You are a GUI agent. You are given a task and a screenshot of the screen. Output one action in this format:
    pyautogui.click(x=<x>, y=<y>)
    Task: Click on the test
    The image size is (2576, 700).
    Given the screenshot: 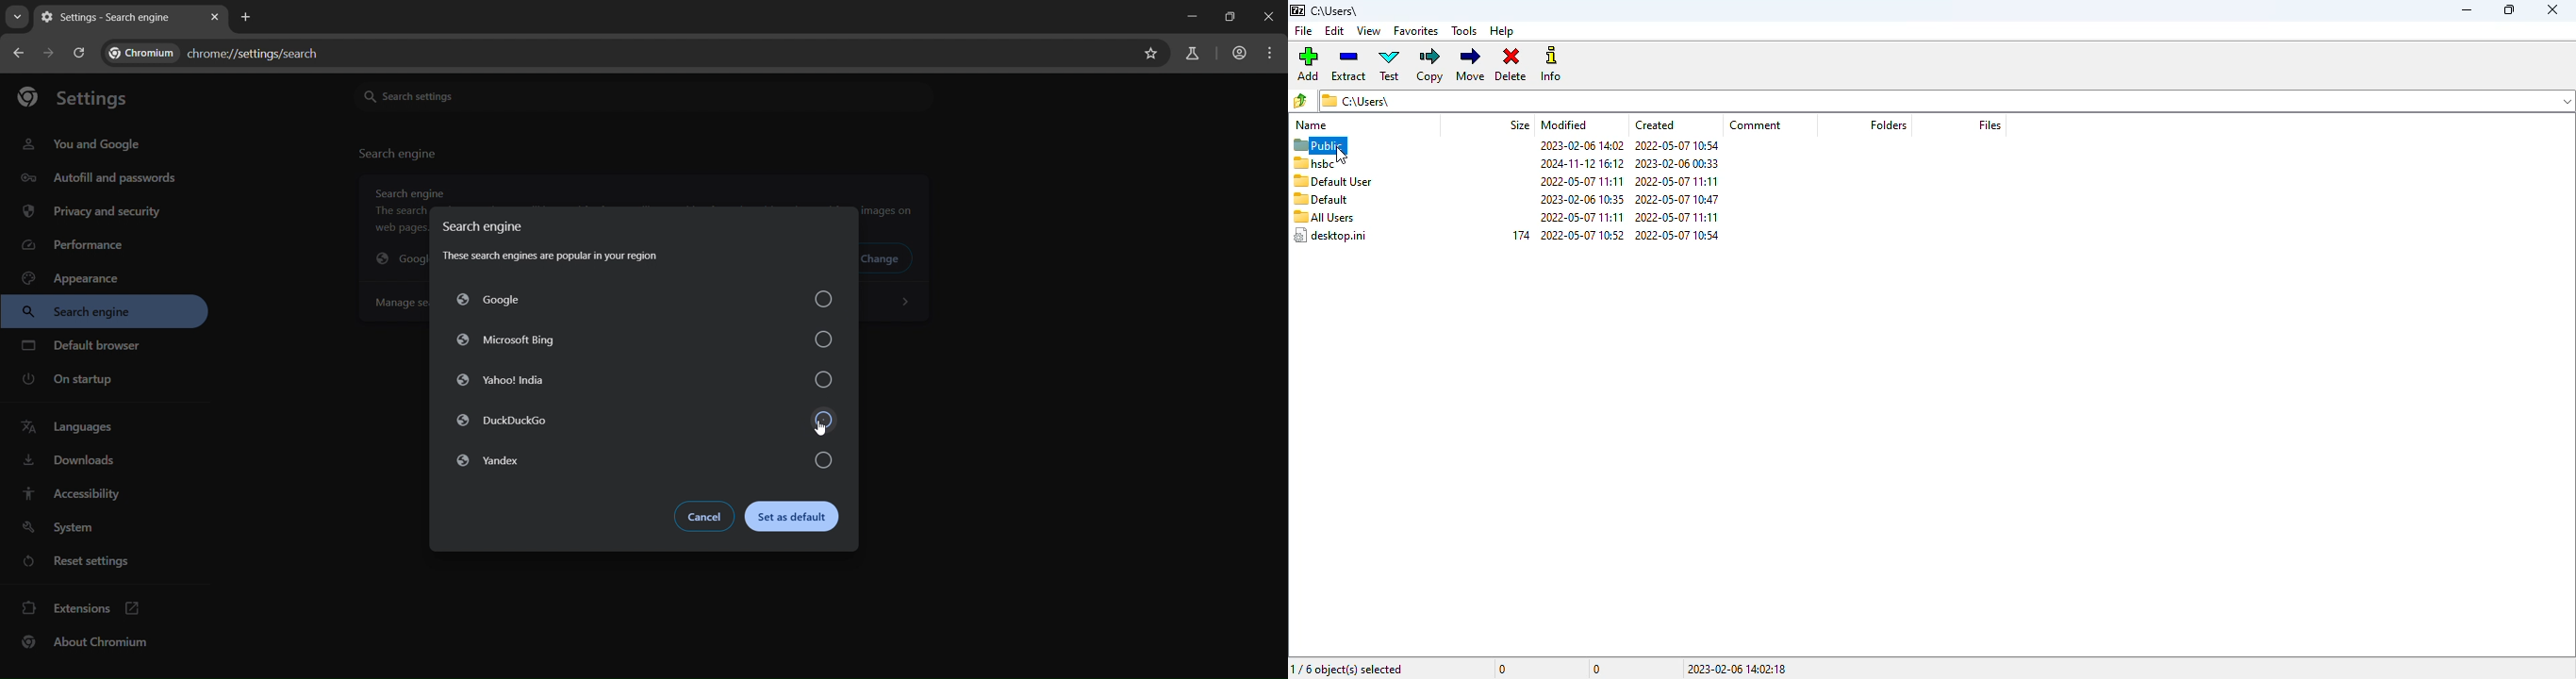 What is the action you would take?
    pyautogui.click(x=1390, y=65)
    